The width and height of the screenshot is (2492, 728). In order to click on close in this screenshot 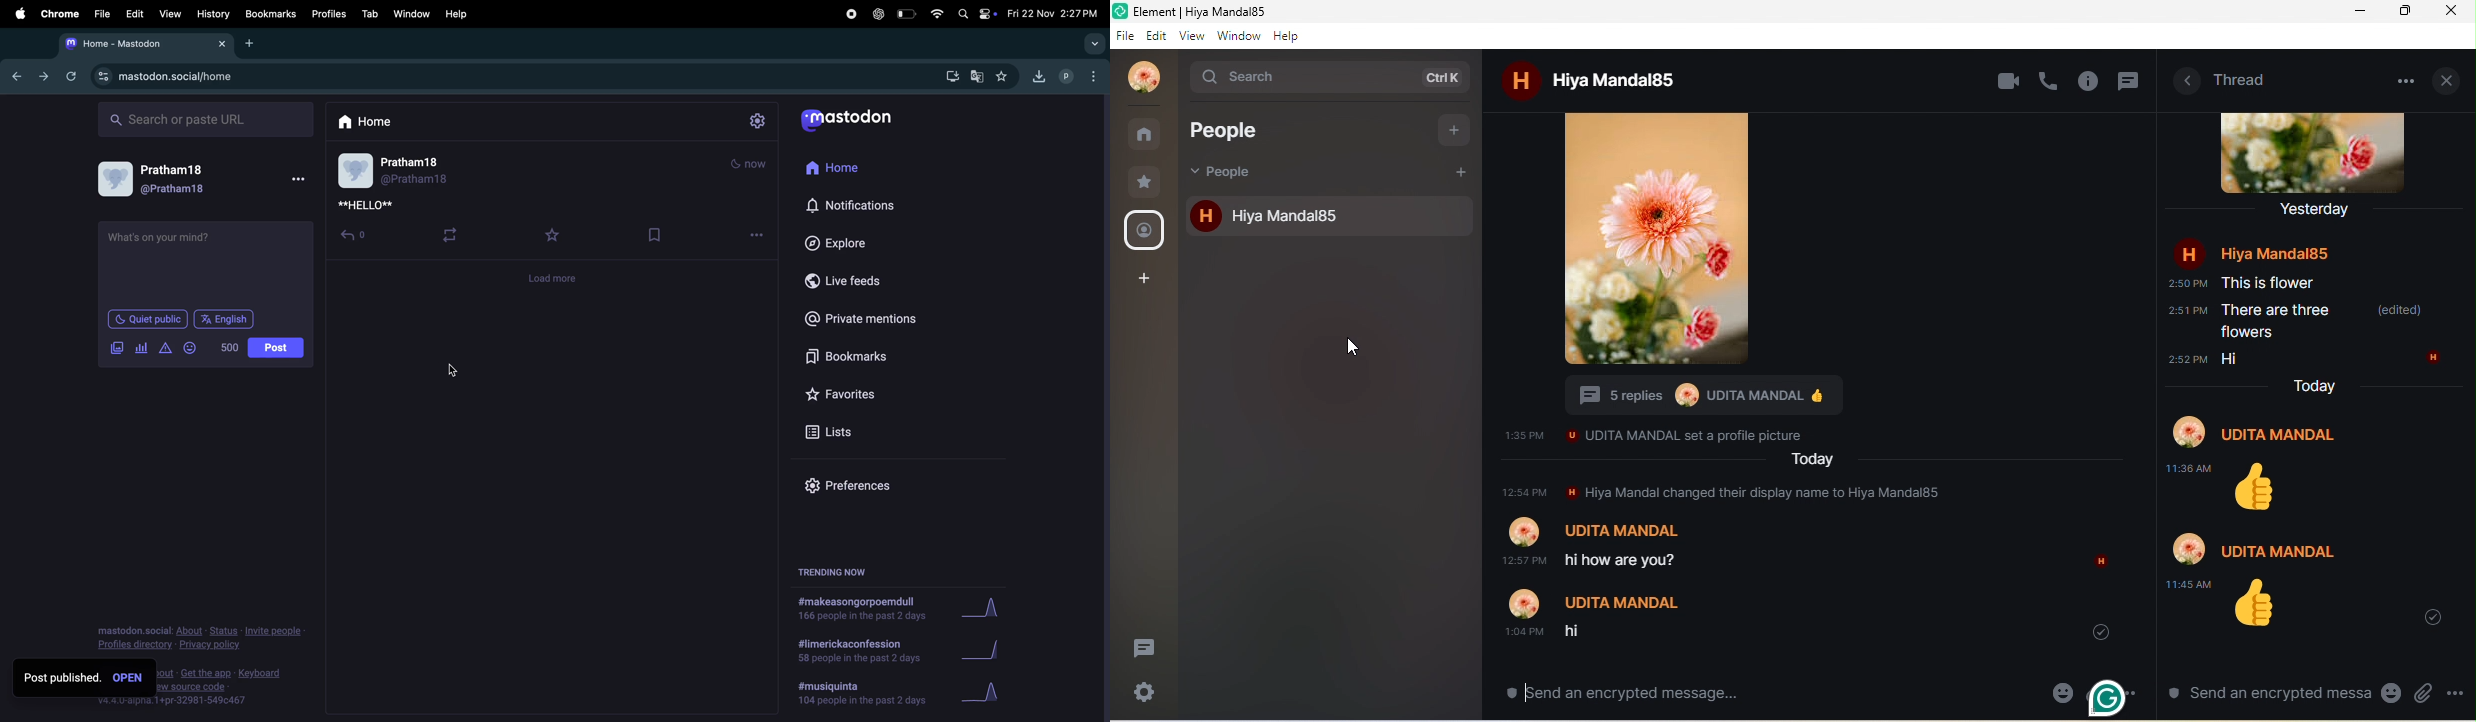, I will do `click(2449, 78)`.